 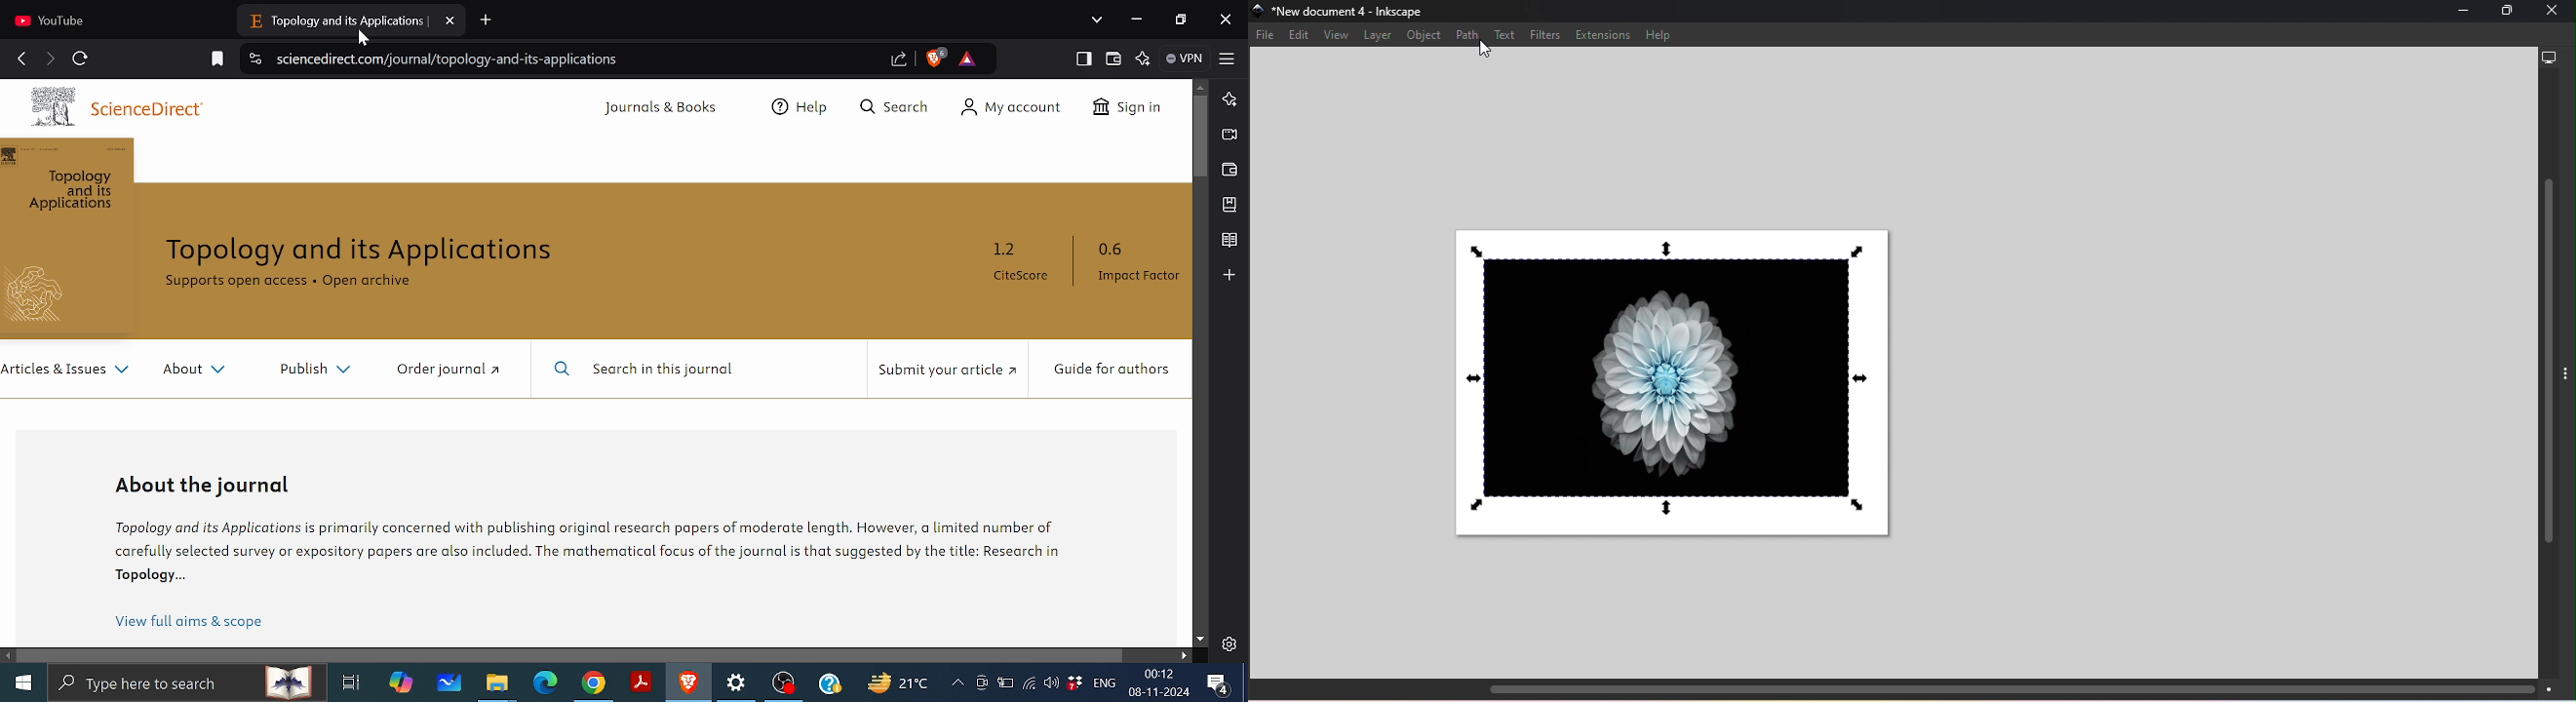 I want to click on Settings, so click(x=738, y=683).